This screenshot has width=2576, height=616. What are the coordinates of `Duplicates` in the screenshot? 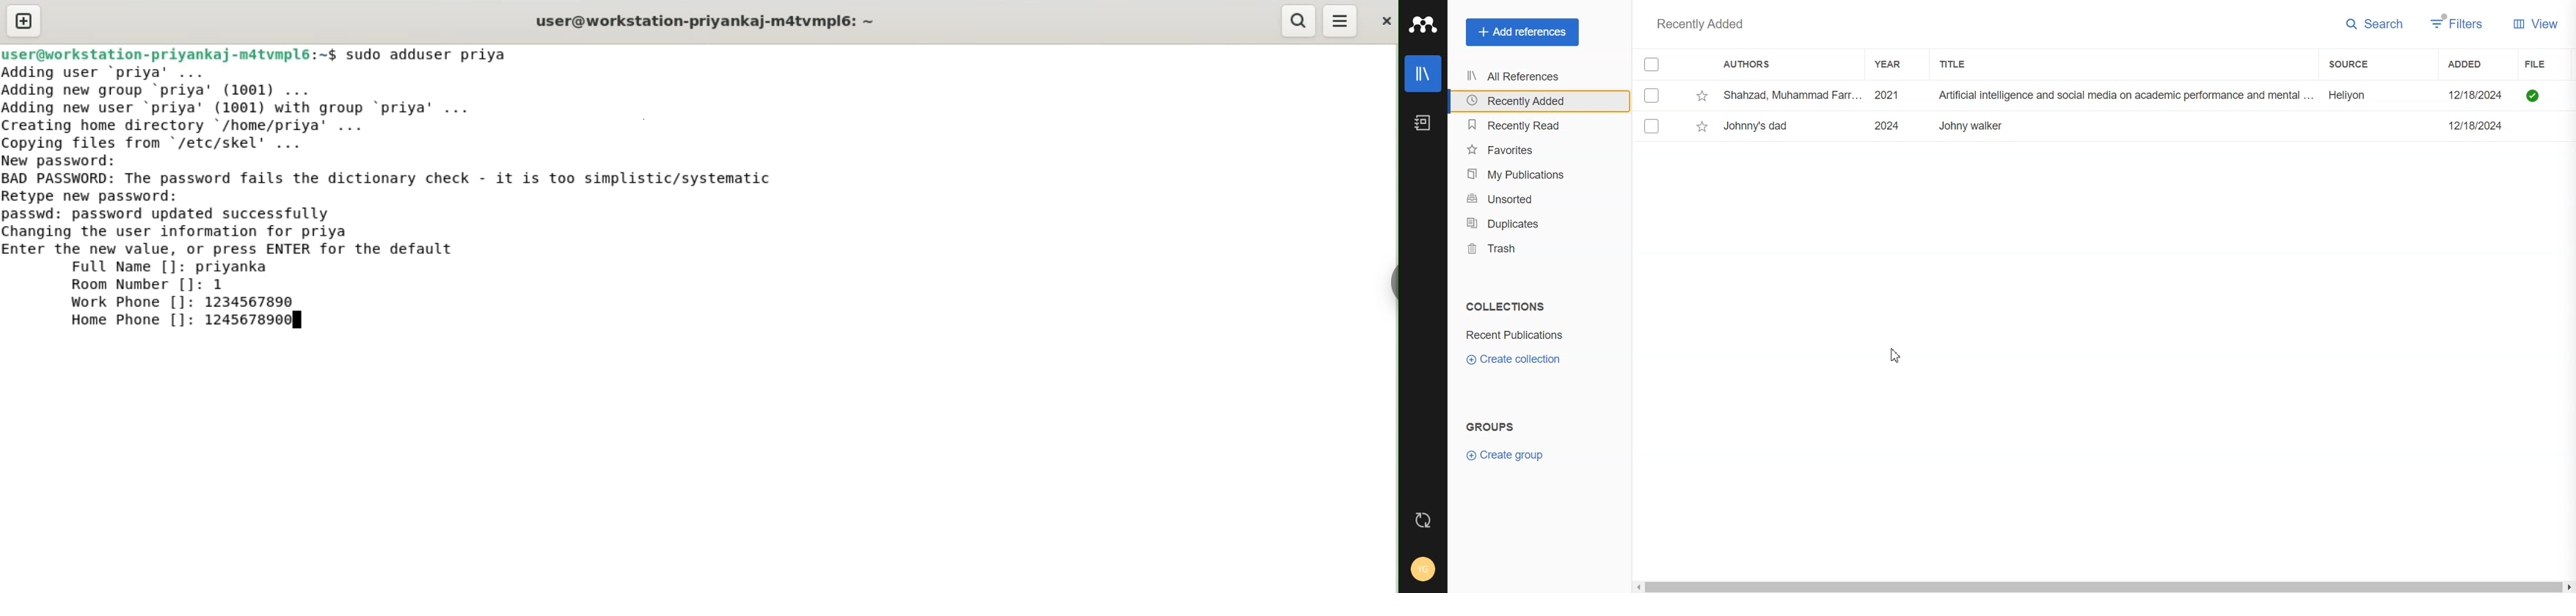 It's located at (1535, 223).